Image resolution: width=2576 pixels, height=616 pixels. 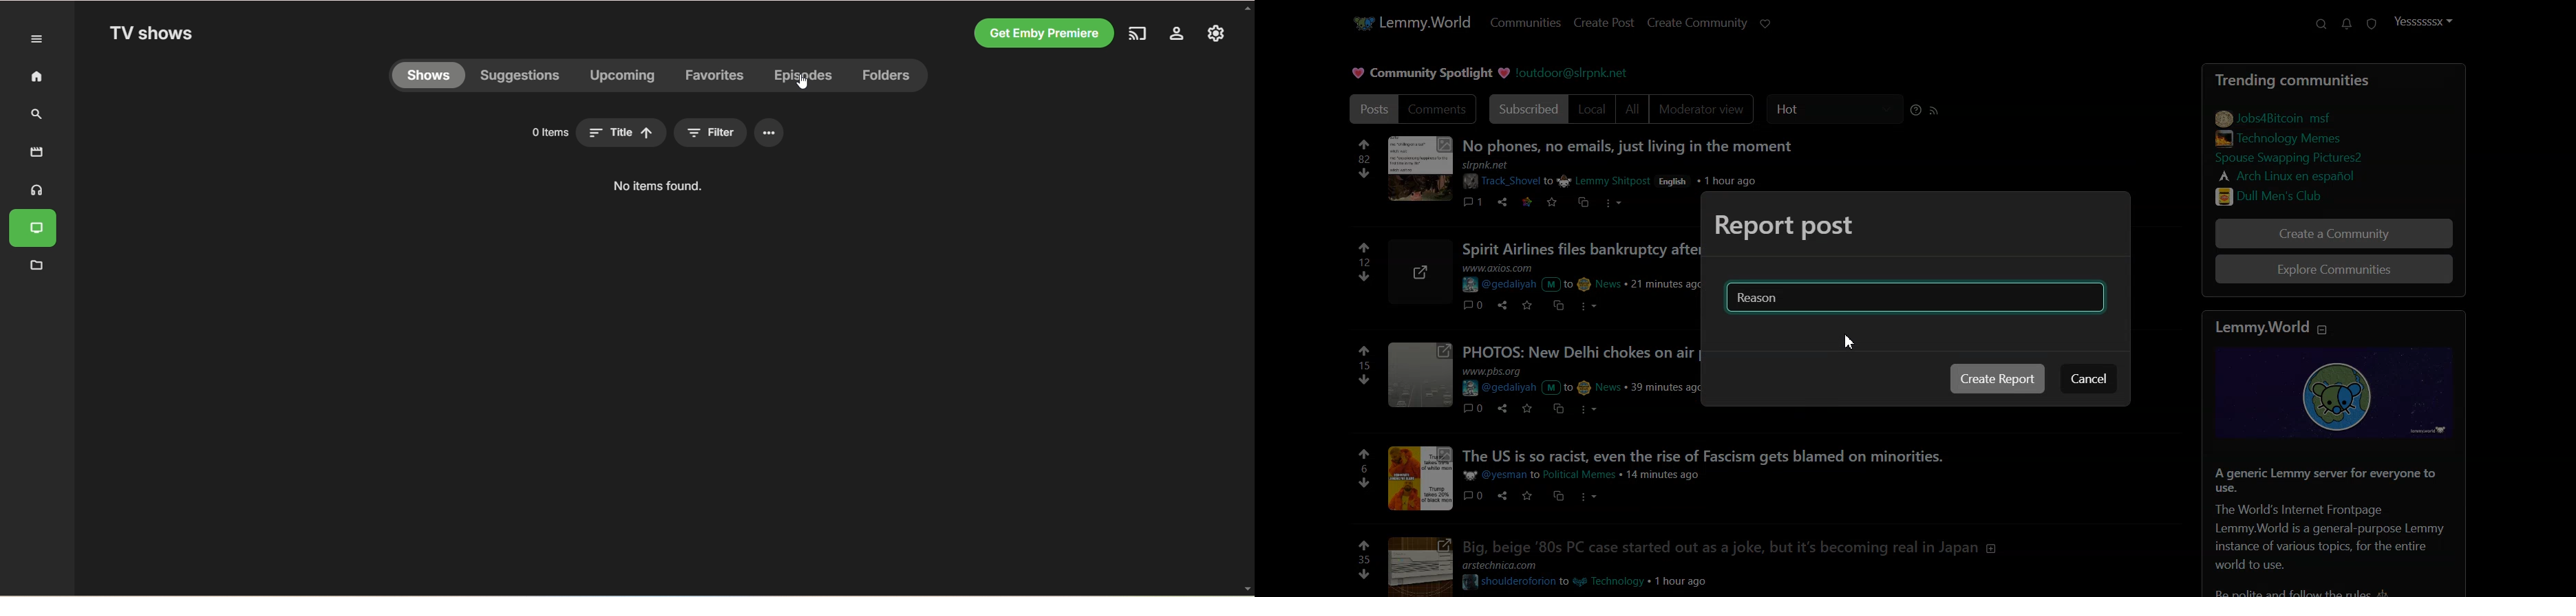 What do you see at coordinates (1365, 173) in the screenshot?
I see `downvote` at bounding box center [1365, 173].